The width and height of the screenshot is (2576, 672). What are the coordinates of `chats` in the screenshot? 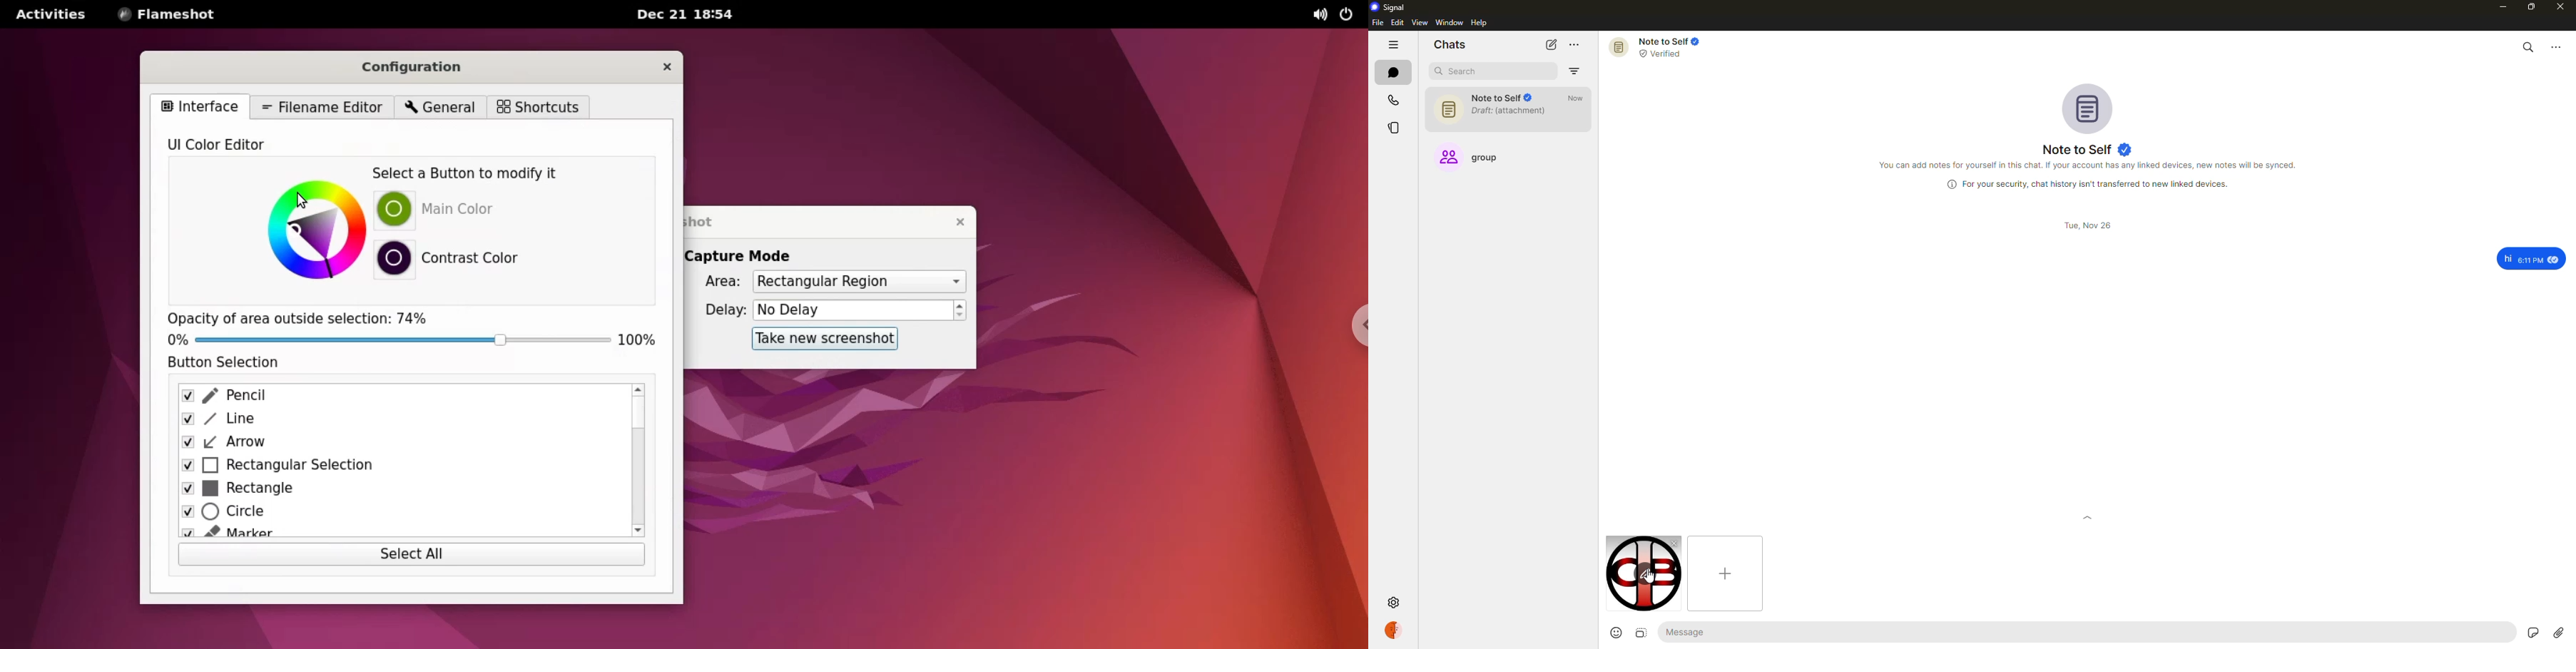 It's located at (1450, 42).